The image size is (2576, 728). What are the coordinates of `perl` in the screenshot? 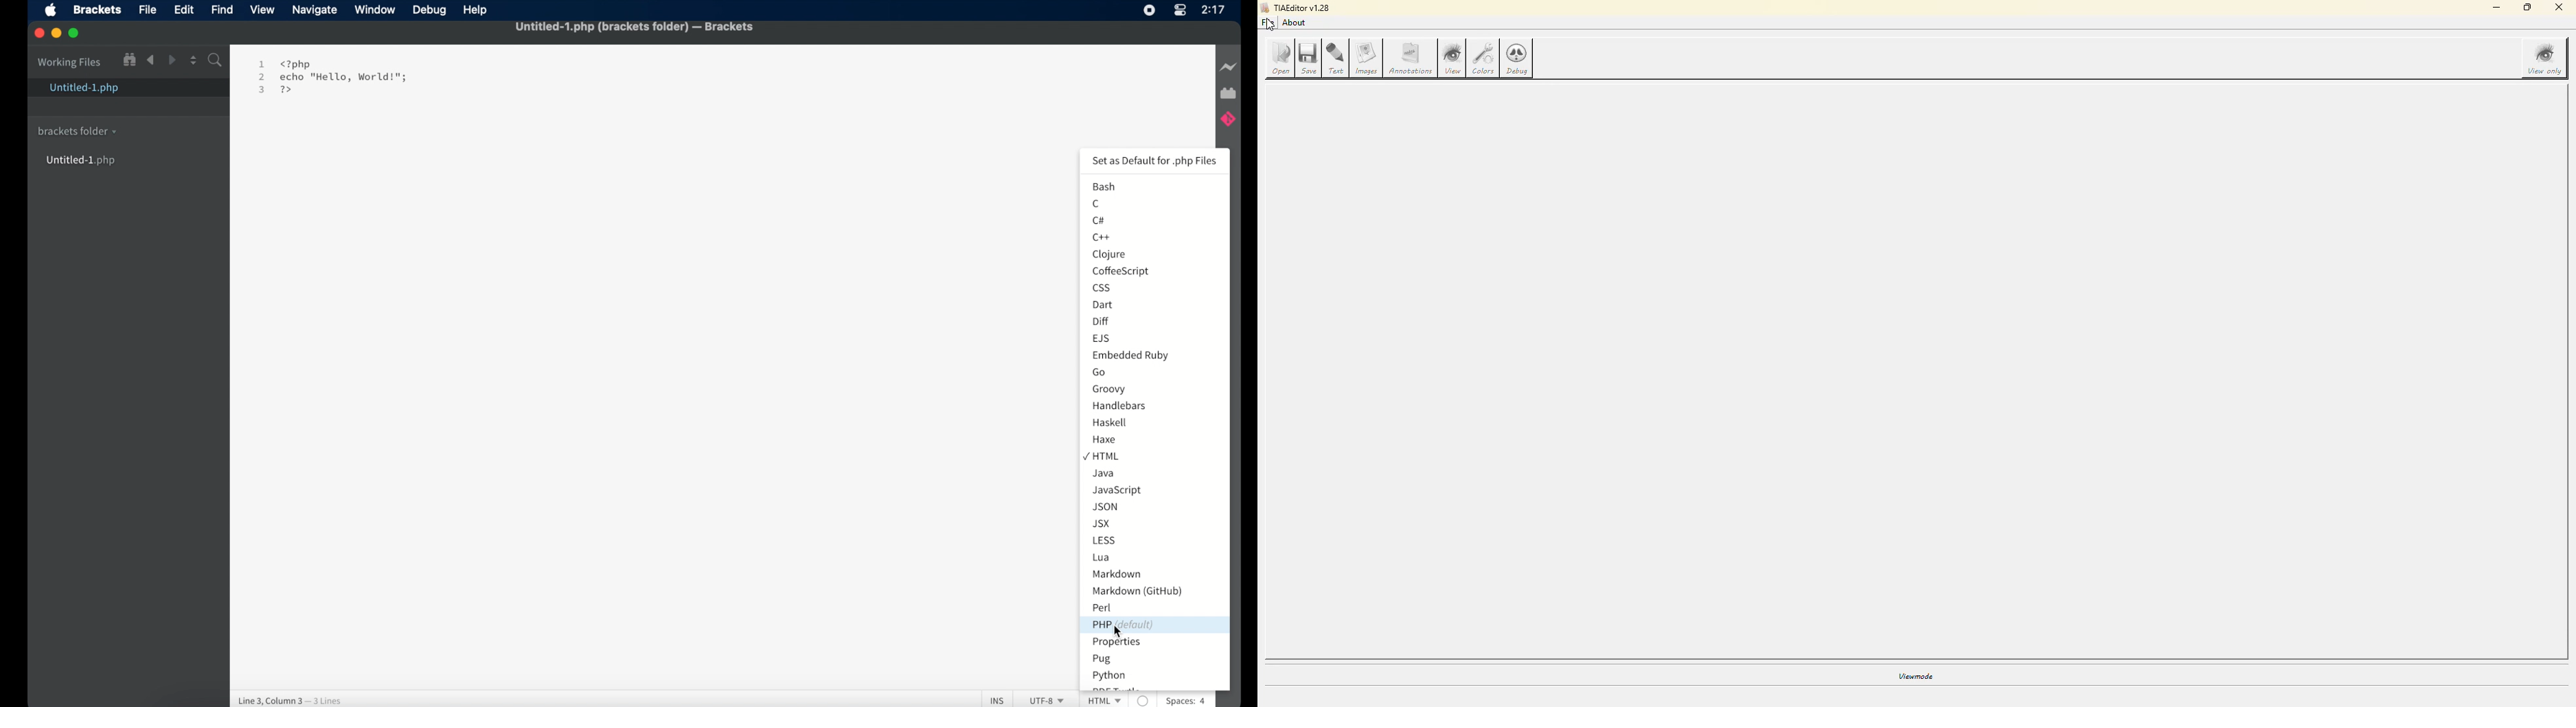 It's located at (1102, 607).